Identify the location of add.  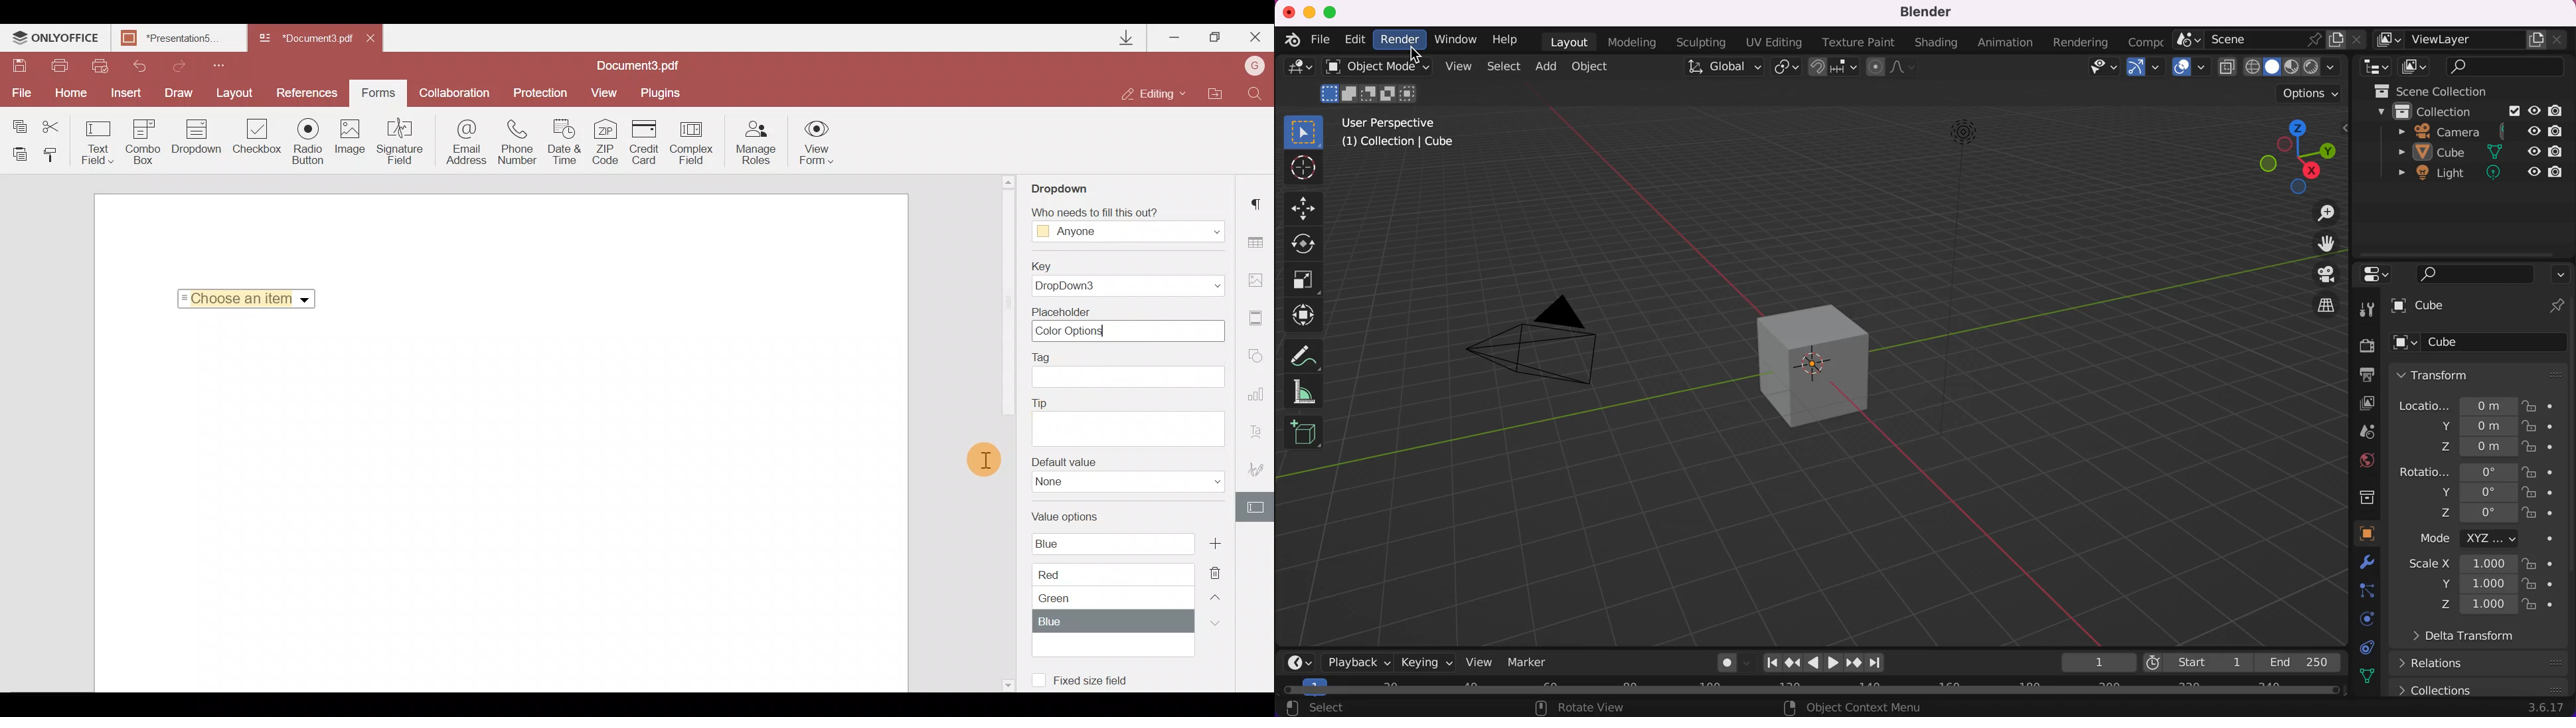
(1544, 66).